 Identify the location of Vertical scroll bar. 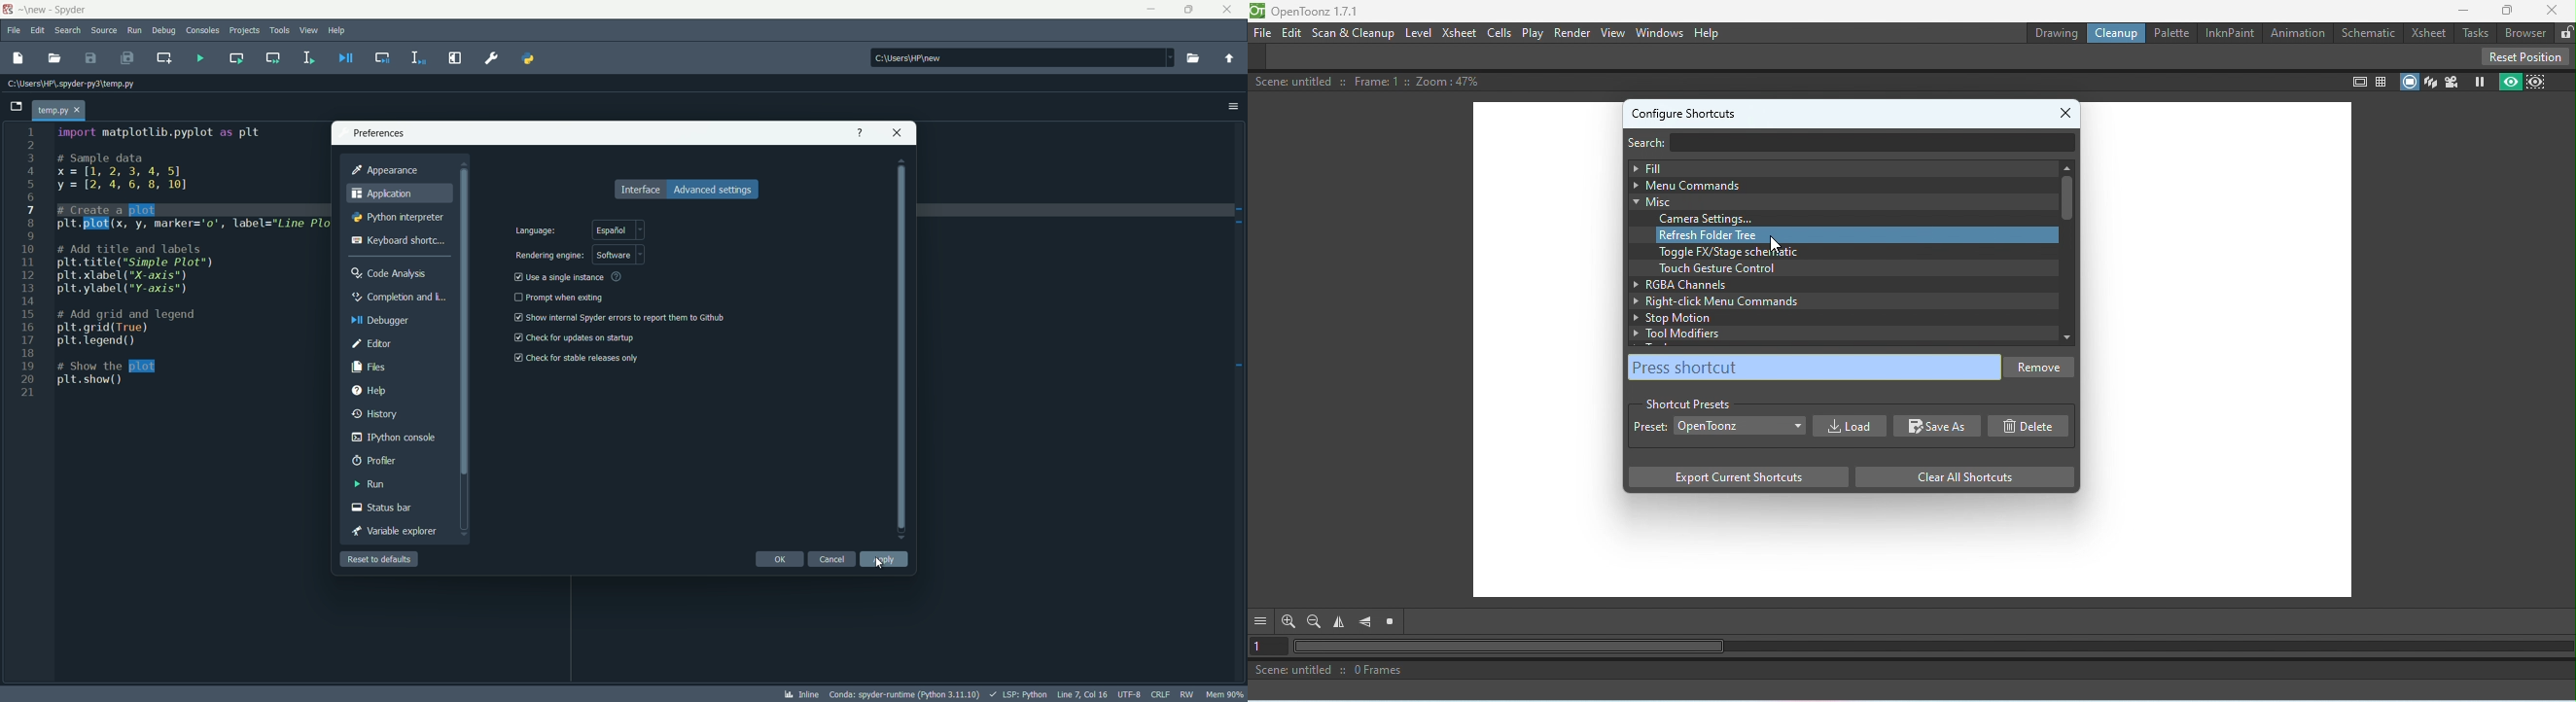
(2065, 252).